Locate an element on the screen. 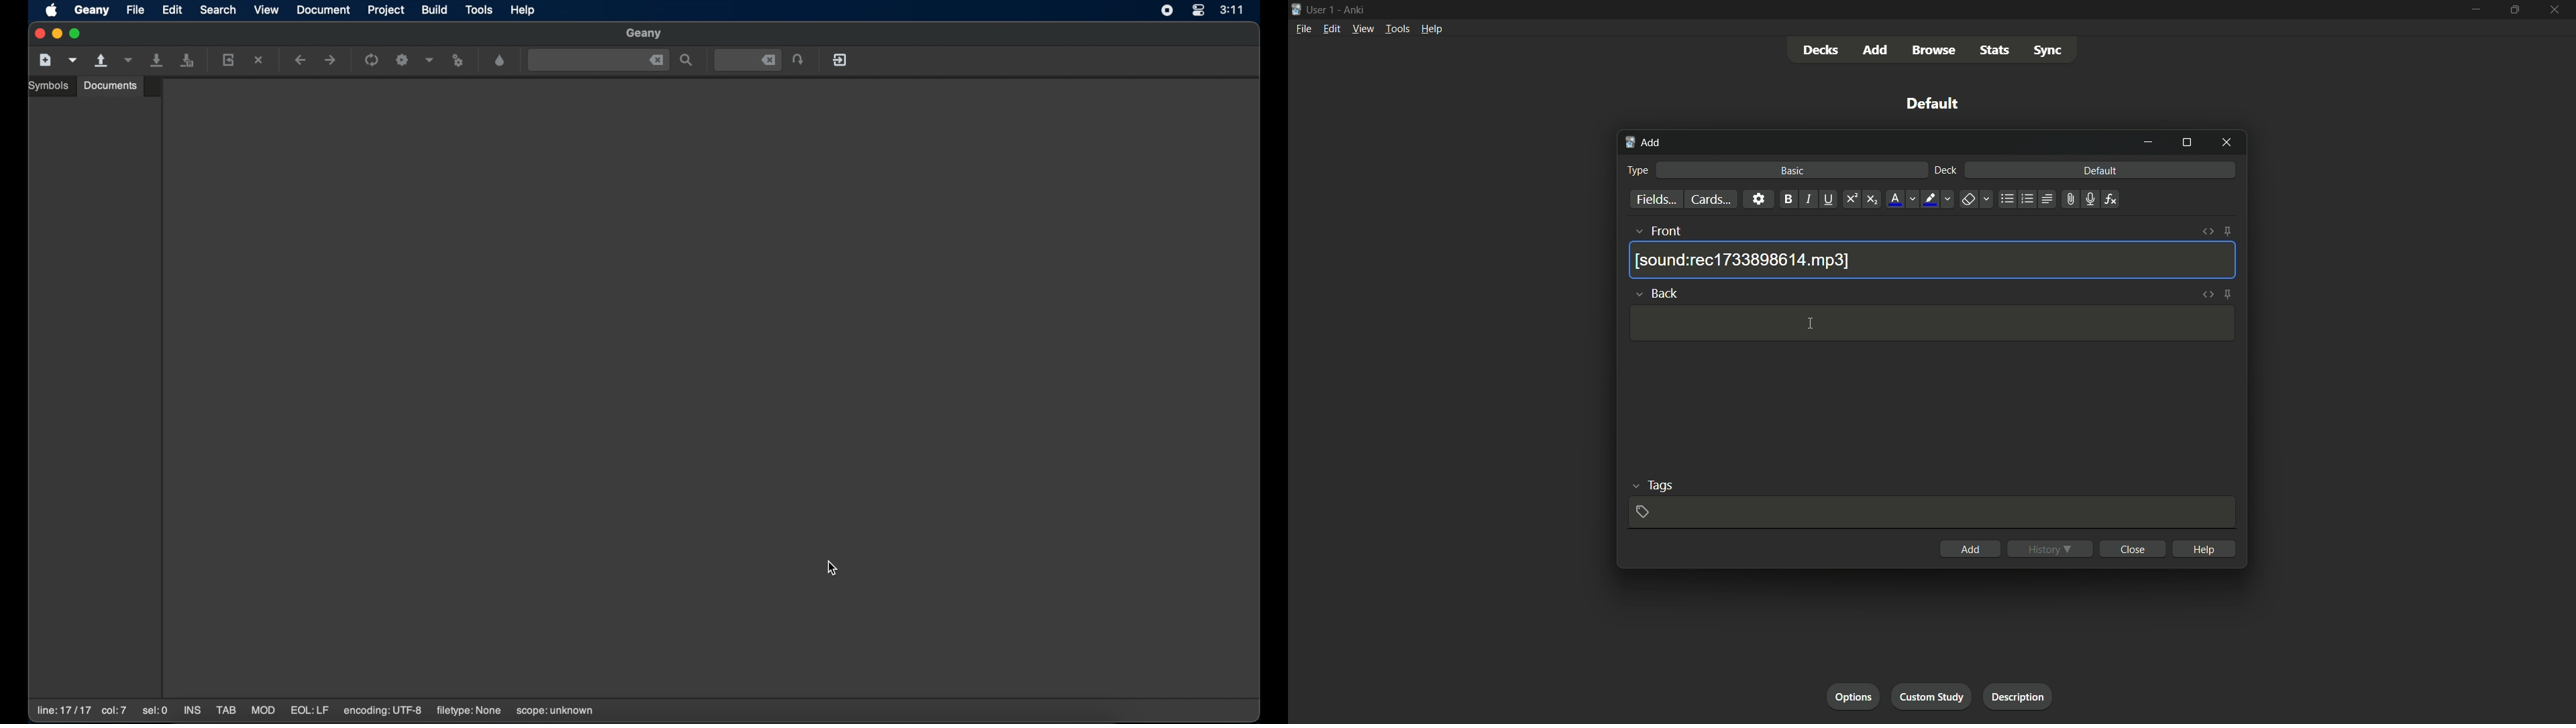  default is located at coordinates (1933, 103).